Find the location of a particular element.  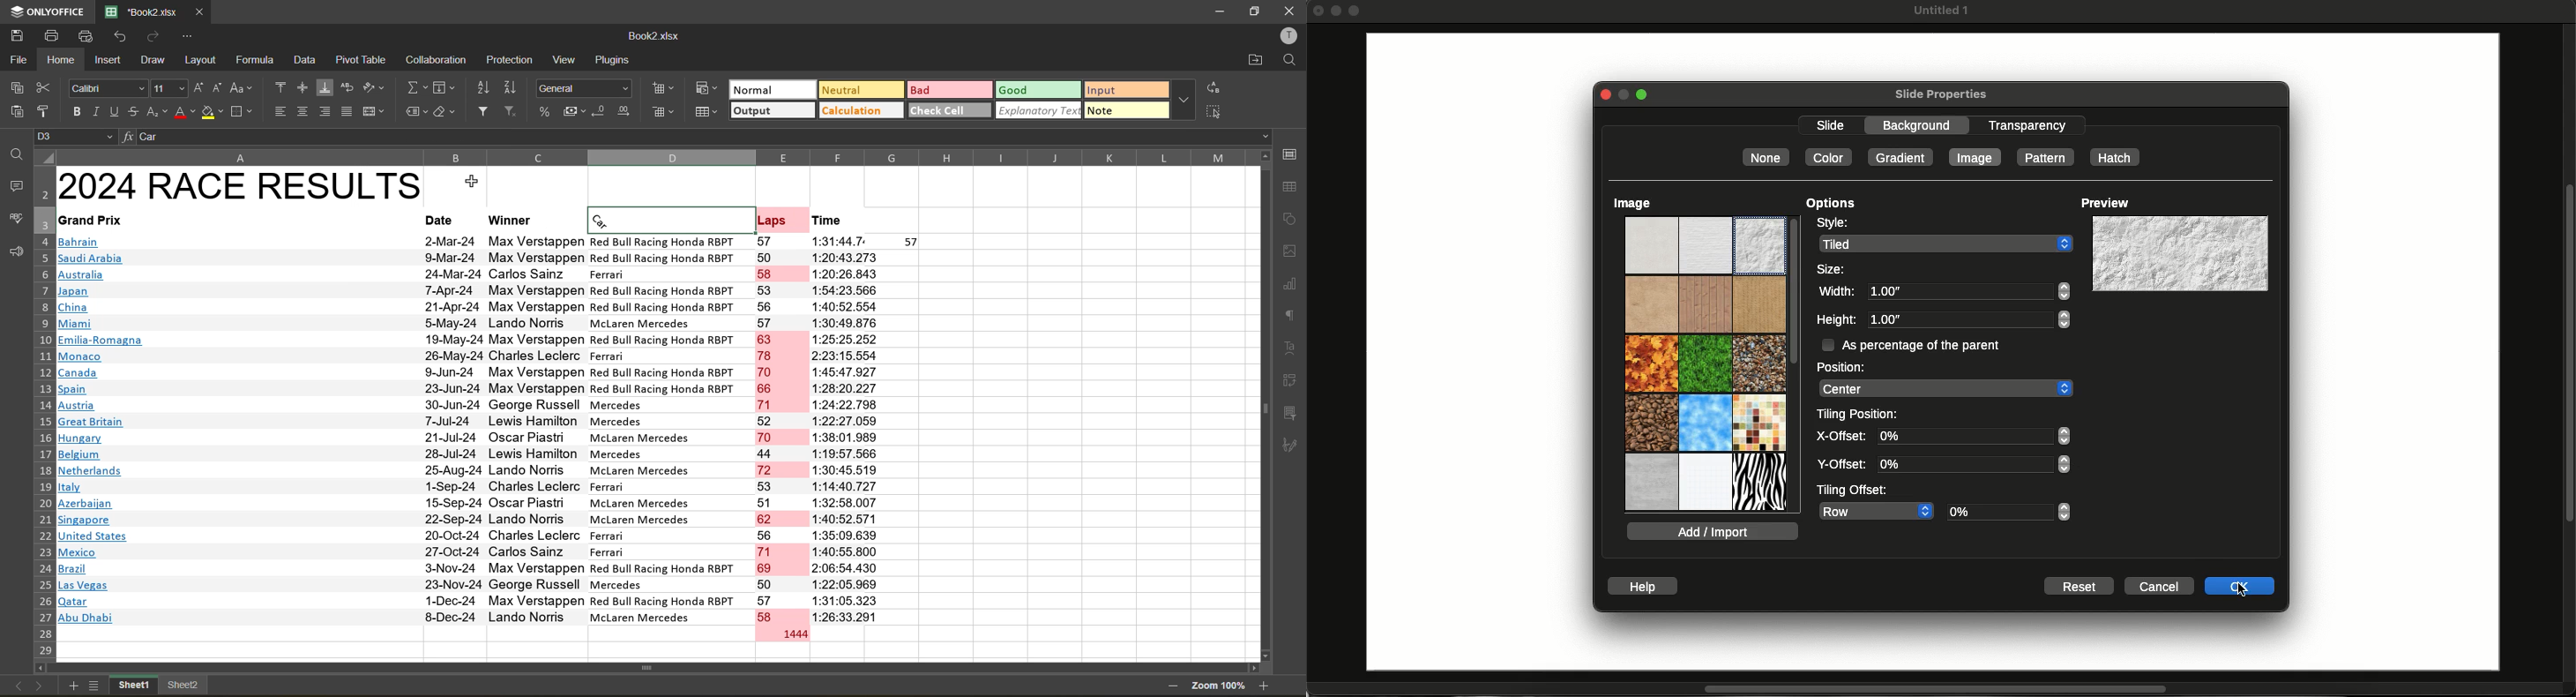

align left is located at coordinates (280, 111).